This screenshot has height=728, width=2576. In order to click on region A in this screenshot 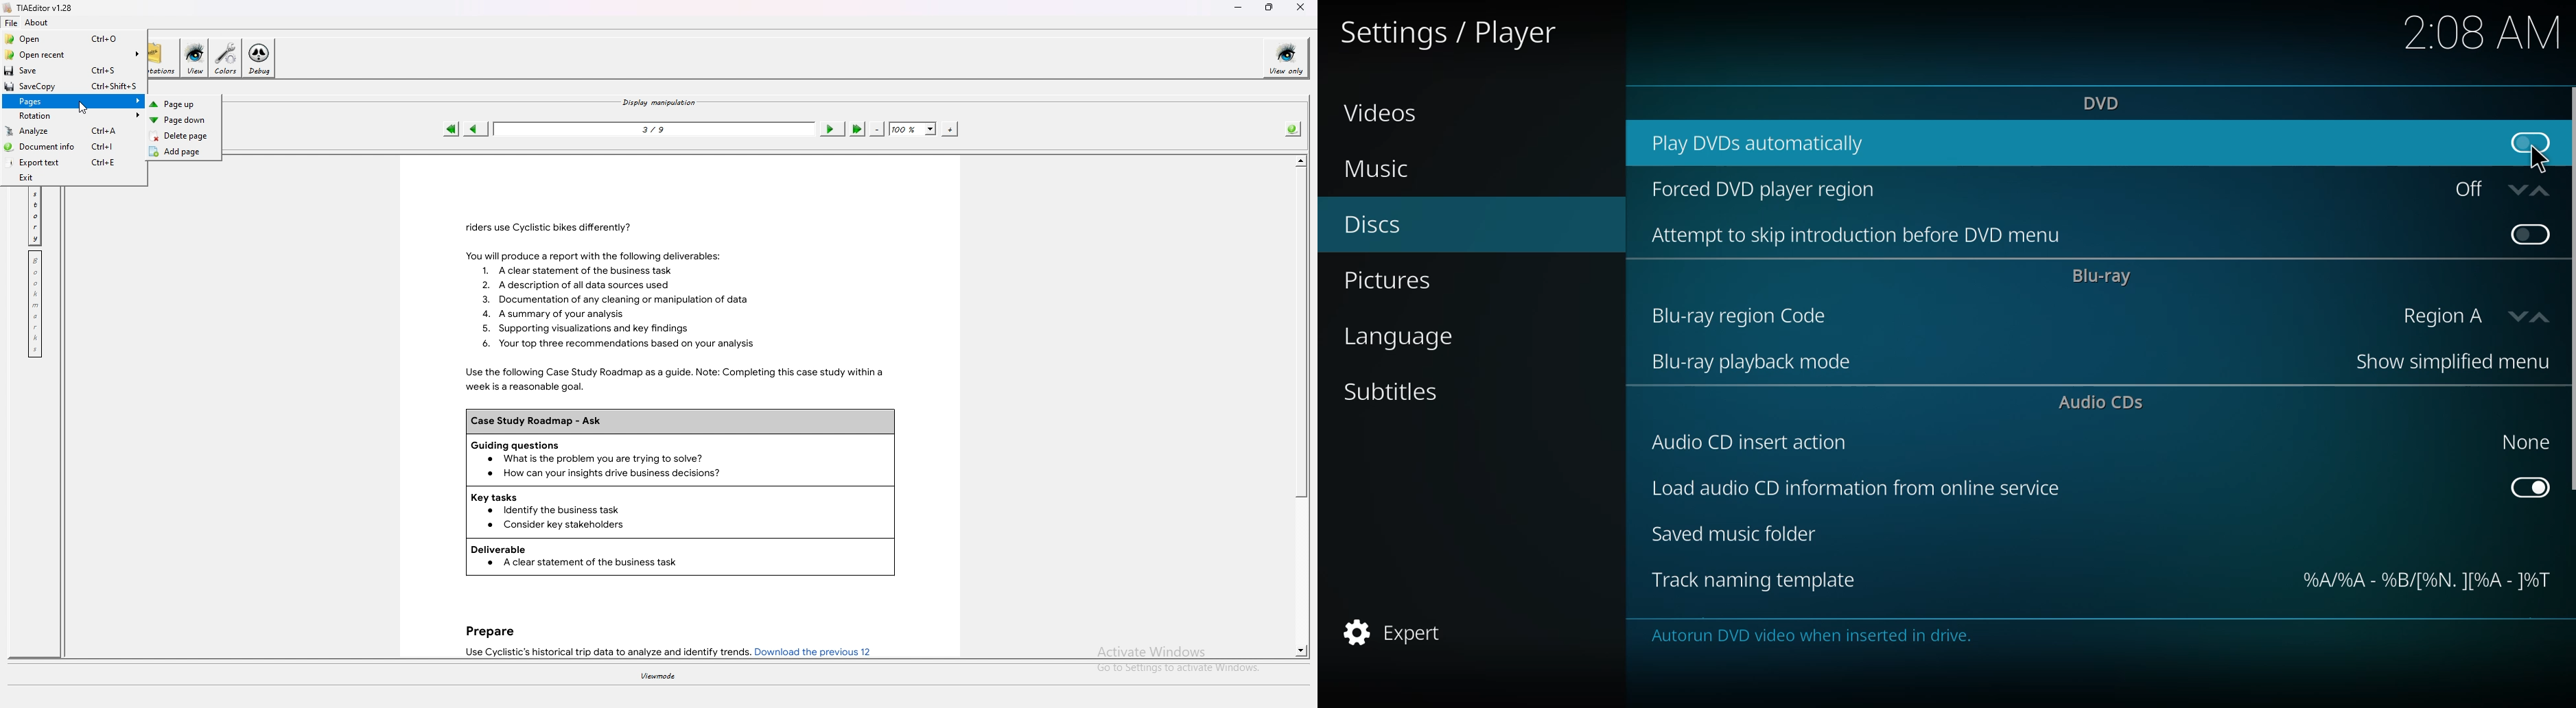, I will do `click(2468, 315)`.